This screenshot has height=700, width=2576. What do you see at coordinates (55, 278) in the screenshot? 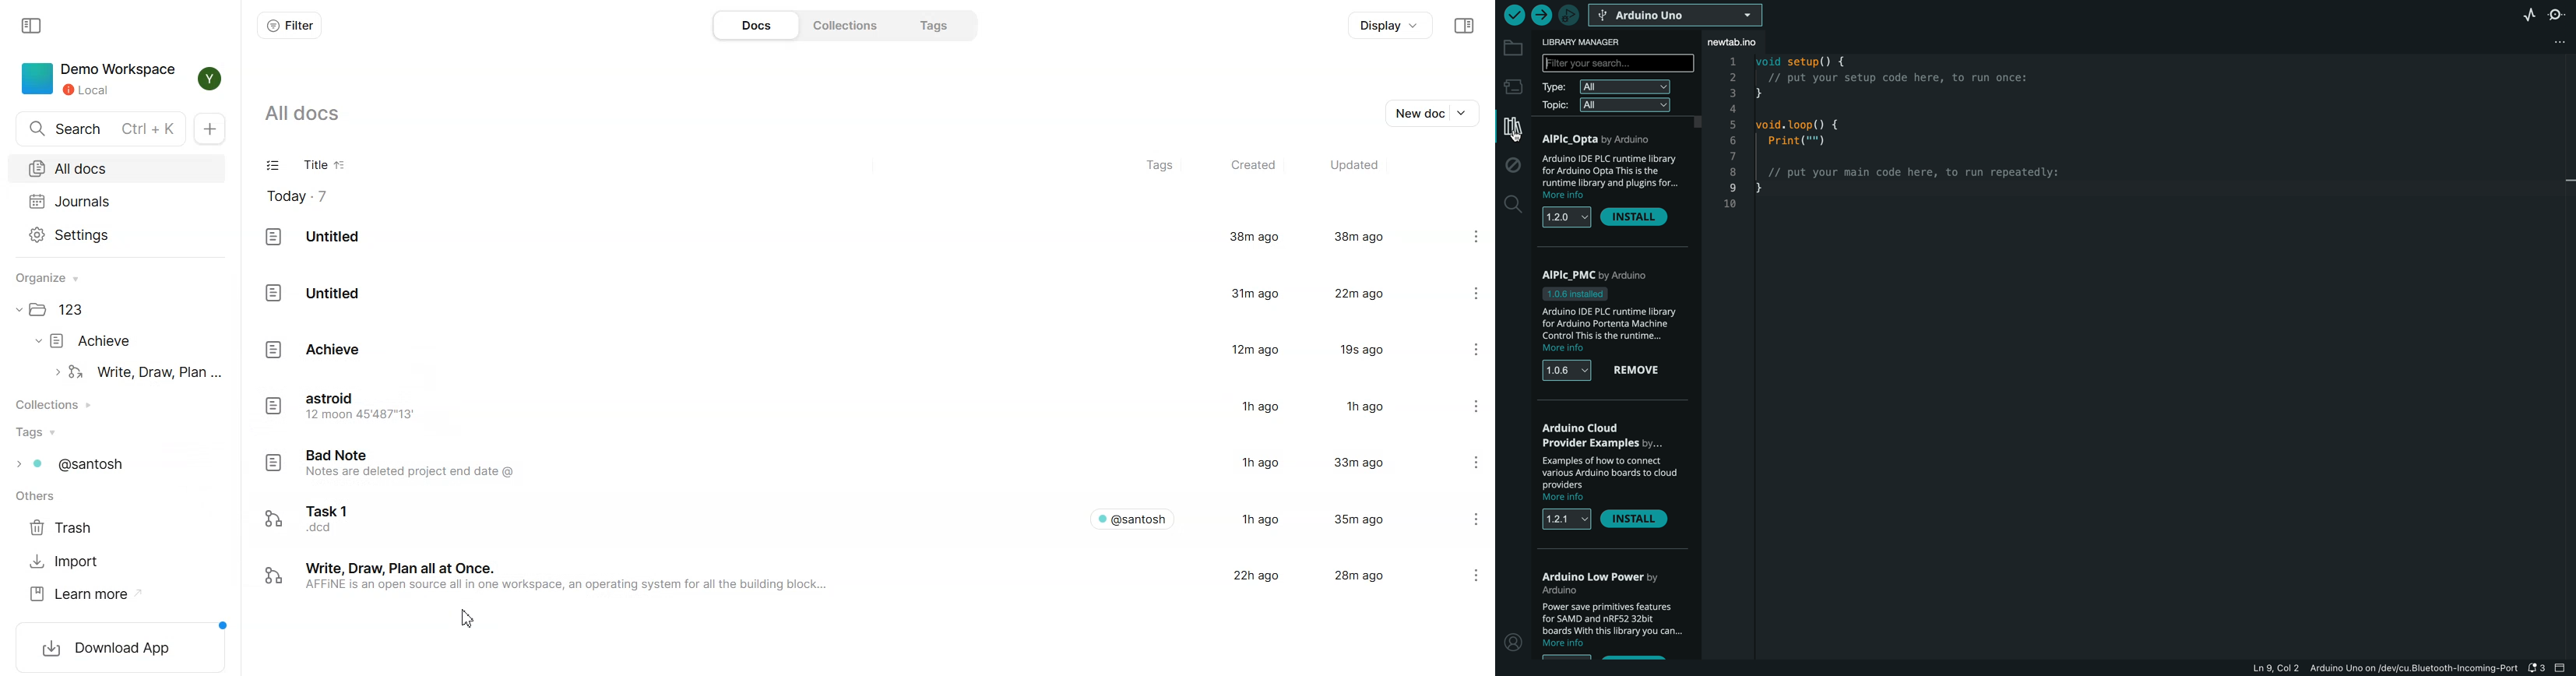
I see `Organize` at bounding box center [55, 278].